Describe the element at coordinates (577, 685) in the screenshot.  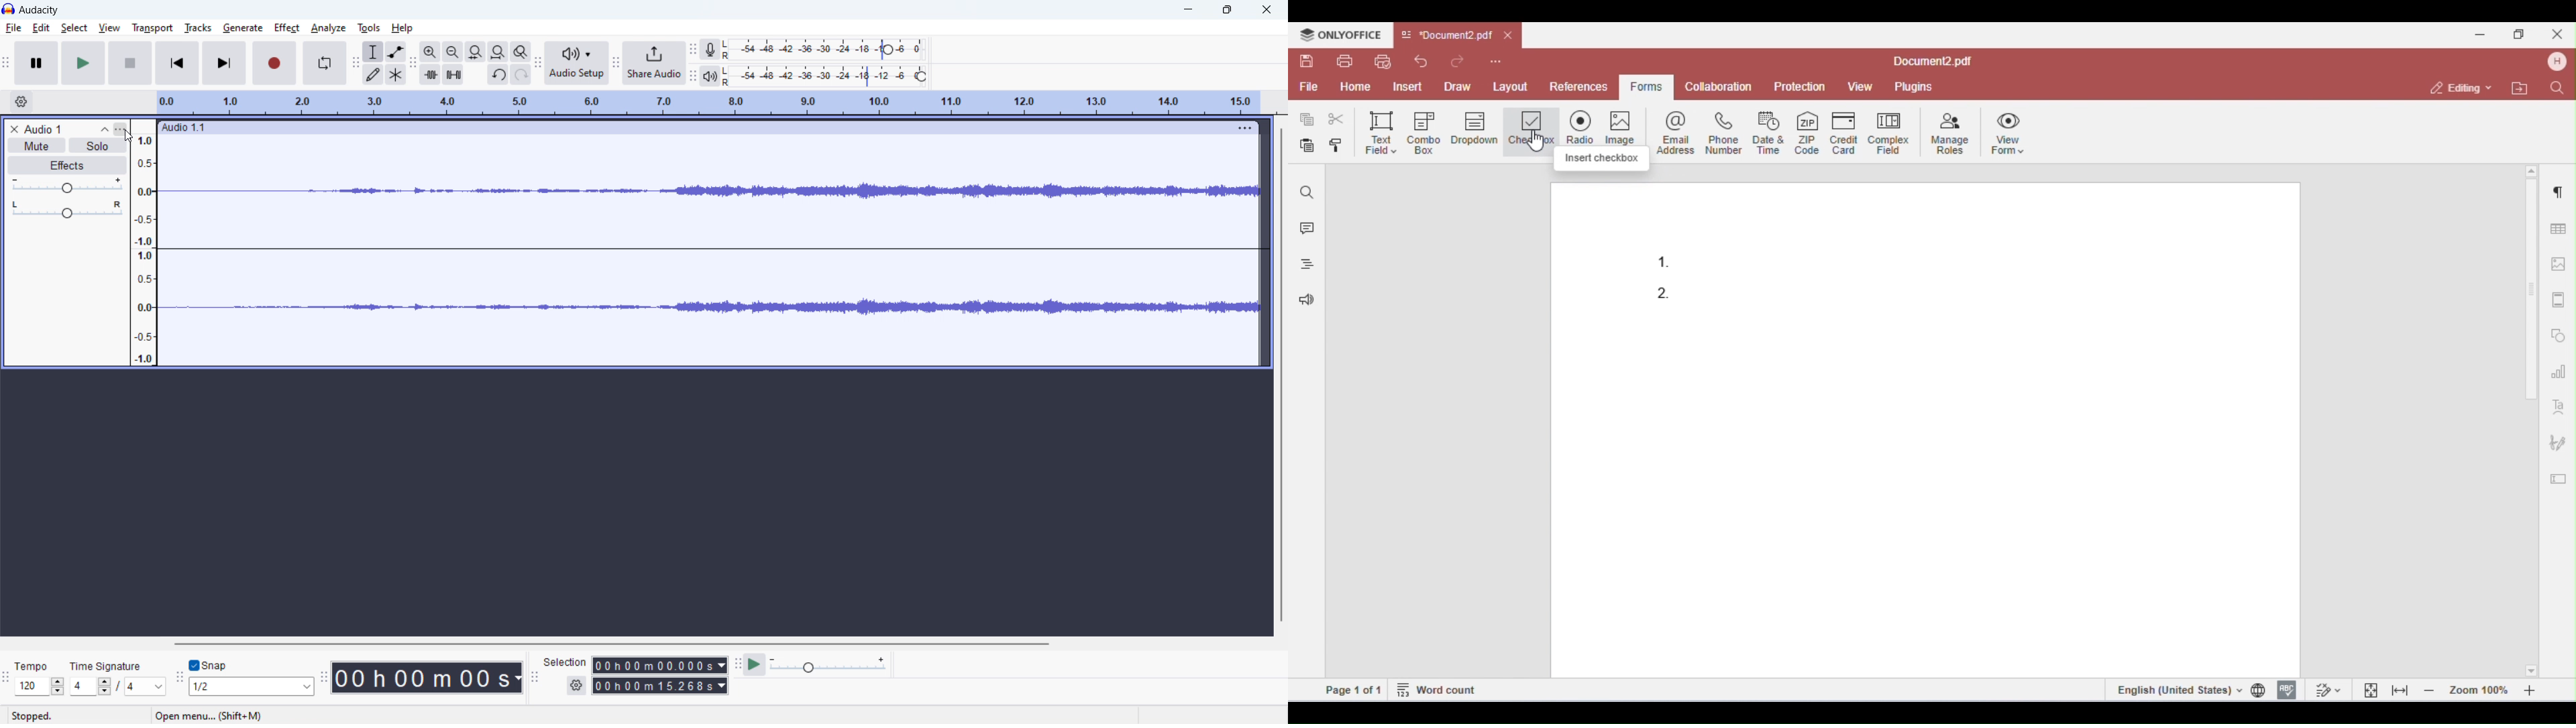
I see `settings` at that location.